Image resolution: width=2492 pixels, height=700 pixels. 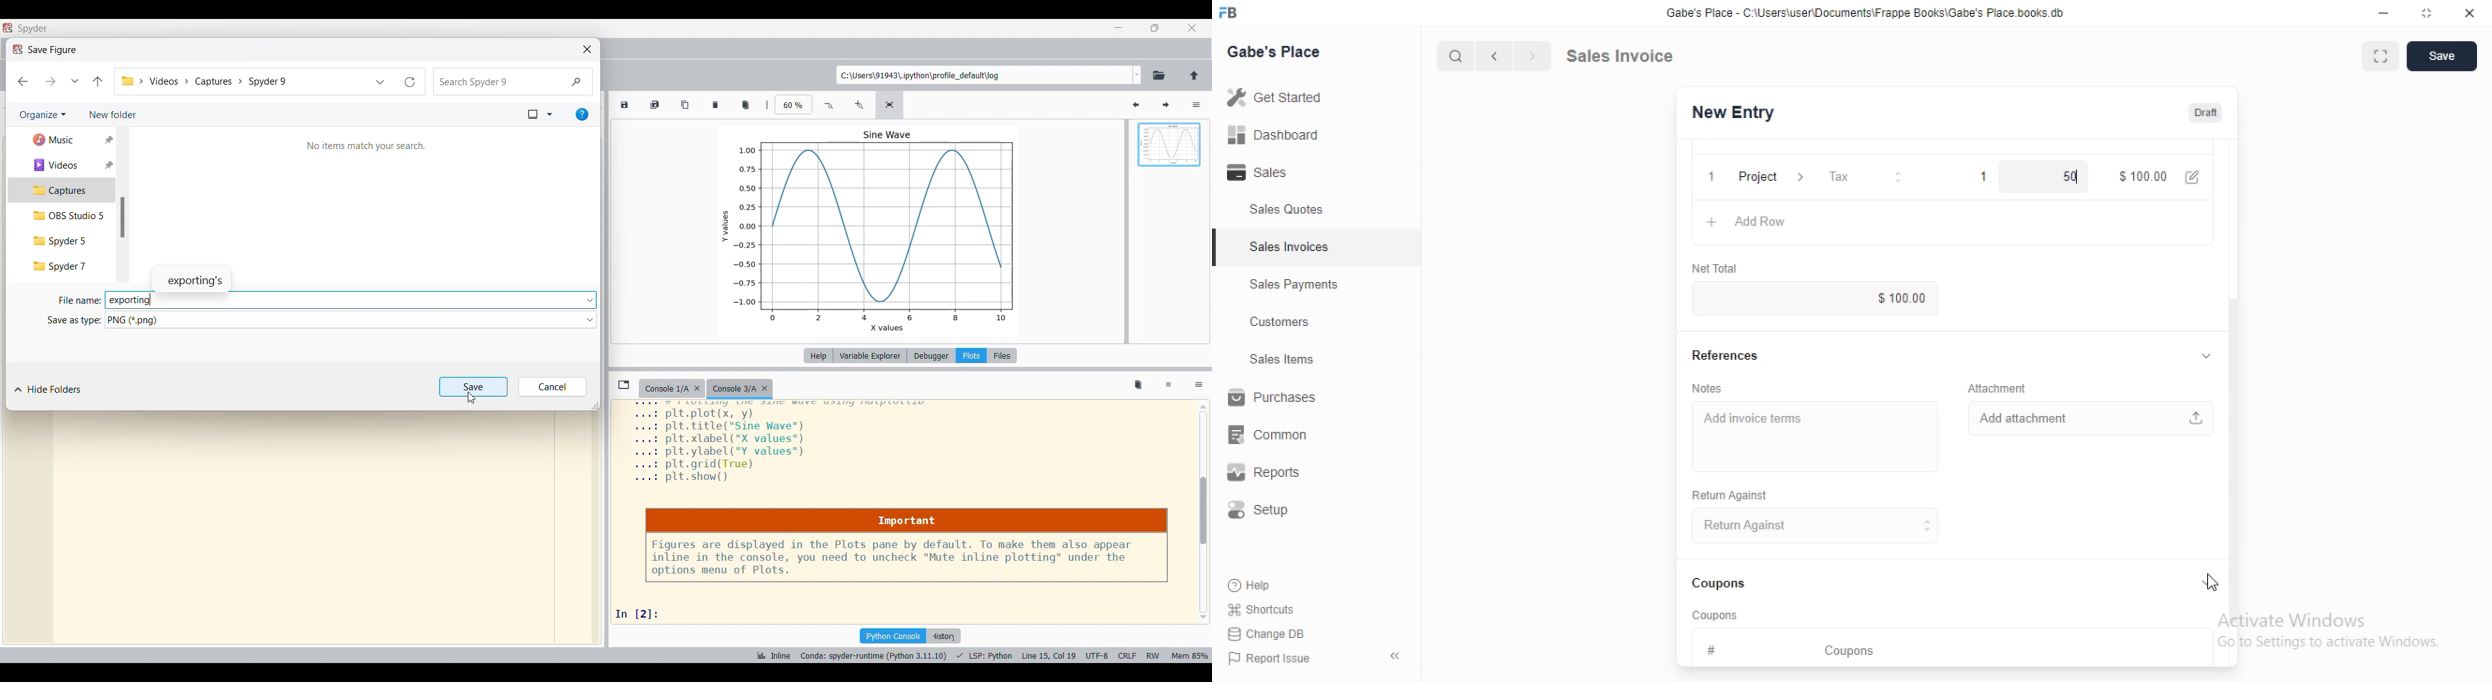 I want to click on $100.00, so click(x=2142, y=175).